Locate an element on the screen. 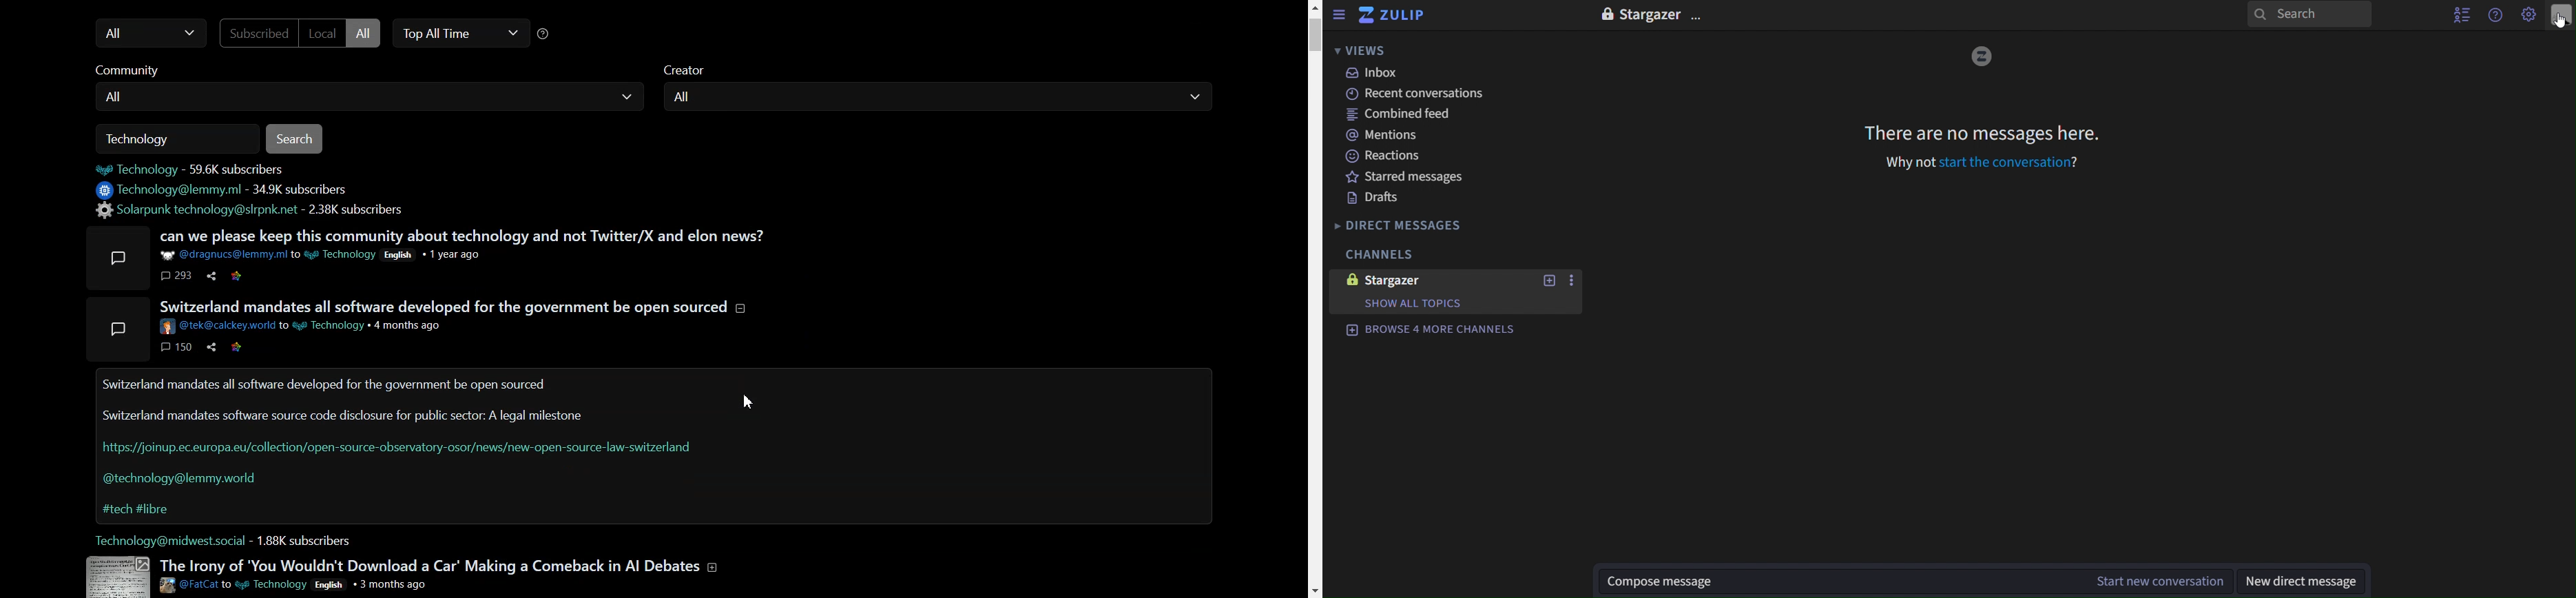  All is located at coordinates (366, 32).